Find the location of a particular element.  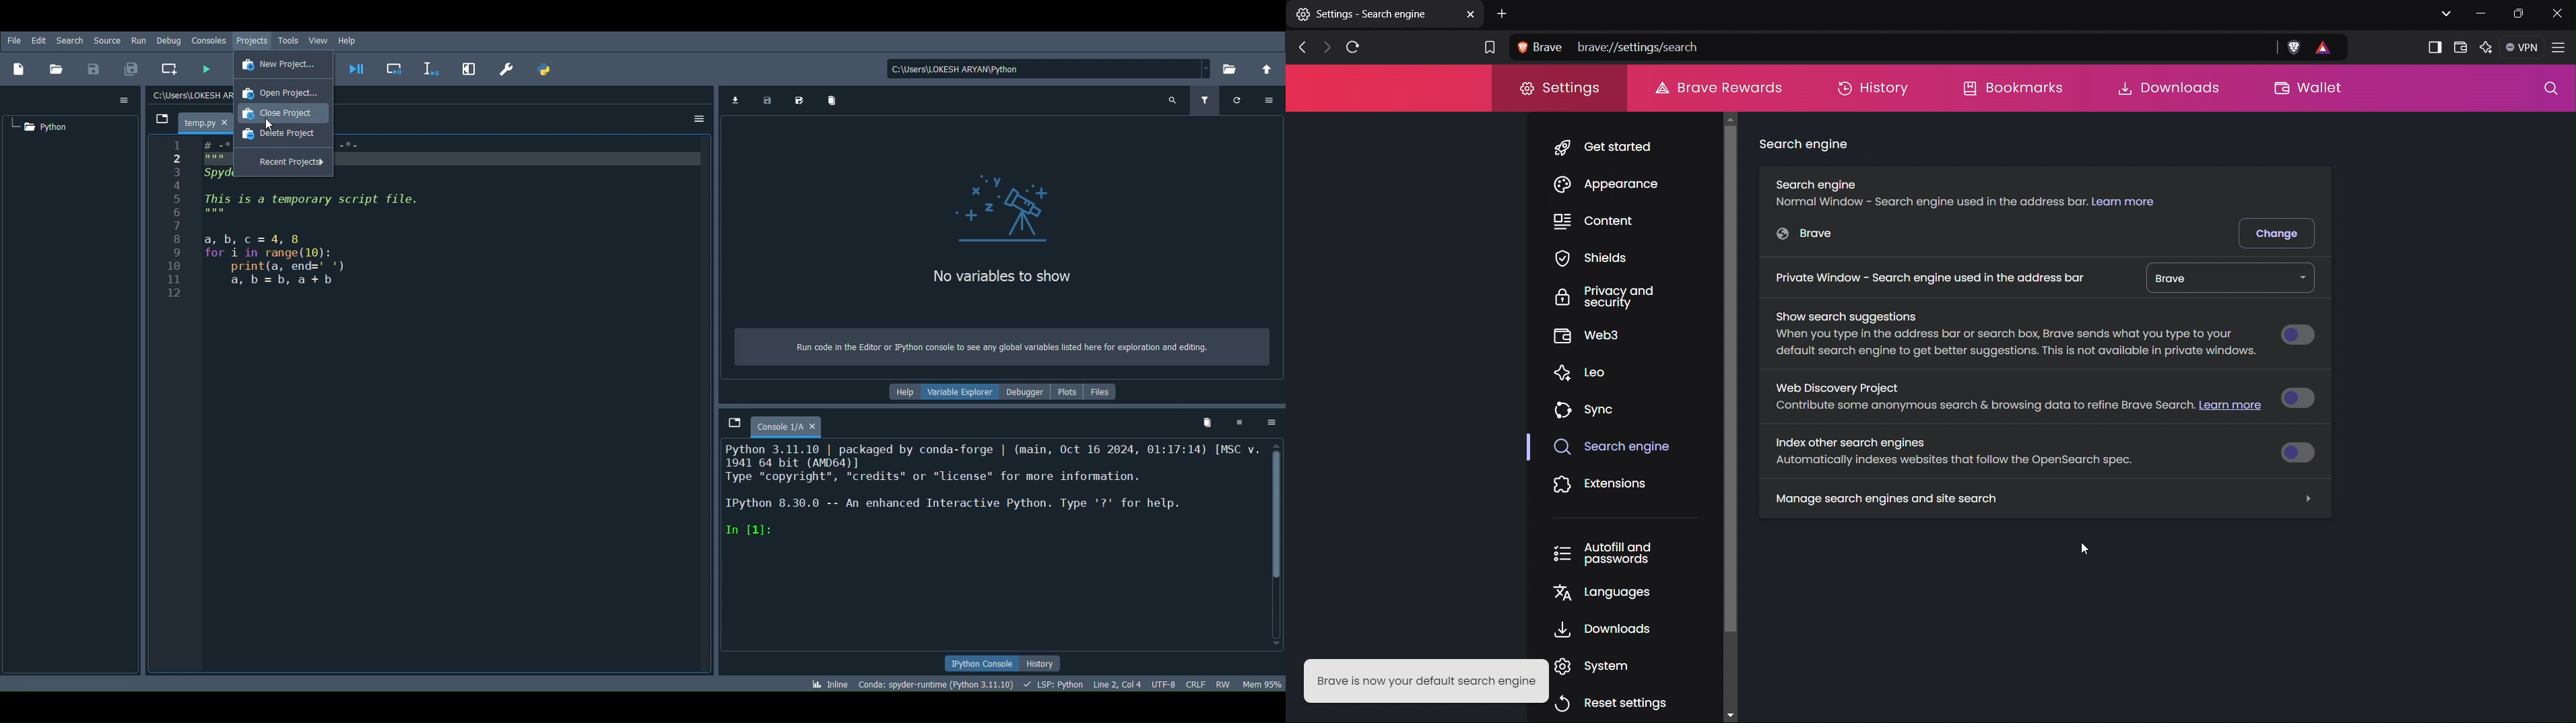

Save data as is located at coordinates (799, 100).